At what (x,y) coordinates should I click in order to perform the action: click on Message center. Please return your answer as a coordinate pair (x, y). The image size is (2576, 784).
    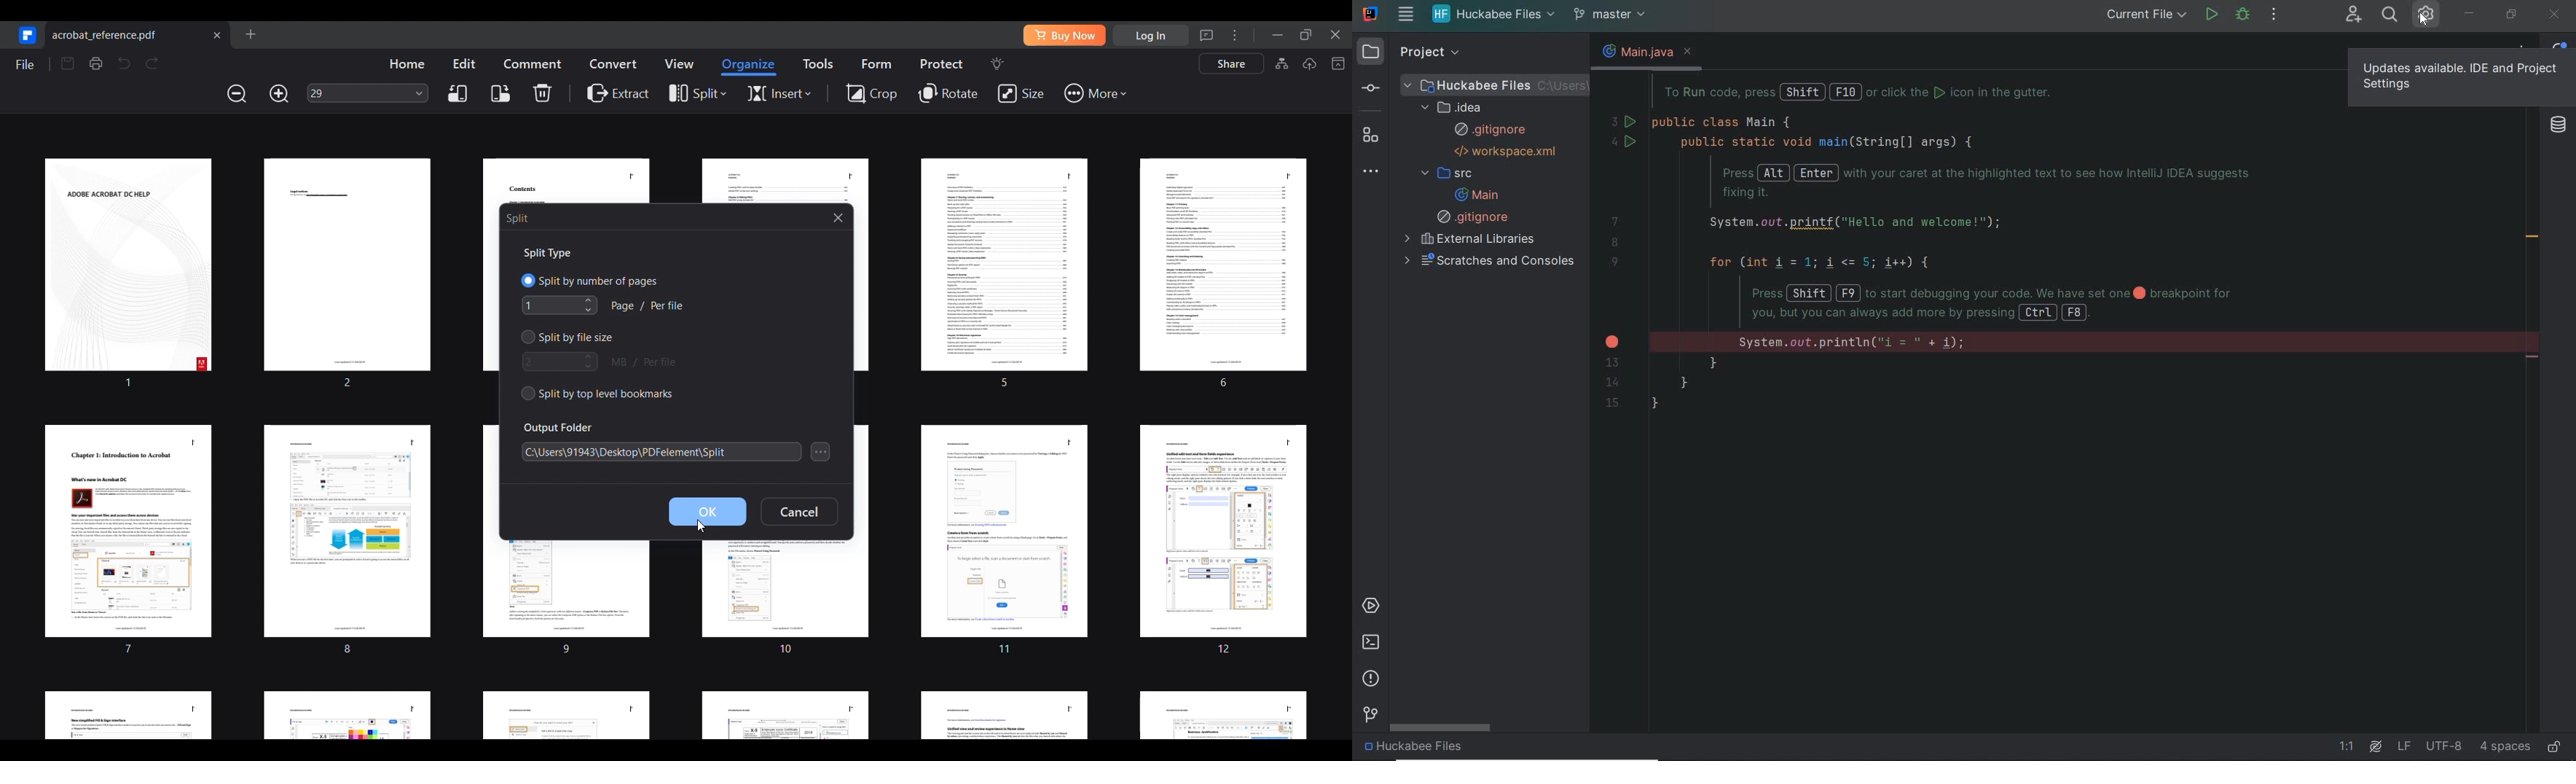
    Looking at the image, I should click on (1206, 35).